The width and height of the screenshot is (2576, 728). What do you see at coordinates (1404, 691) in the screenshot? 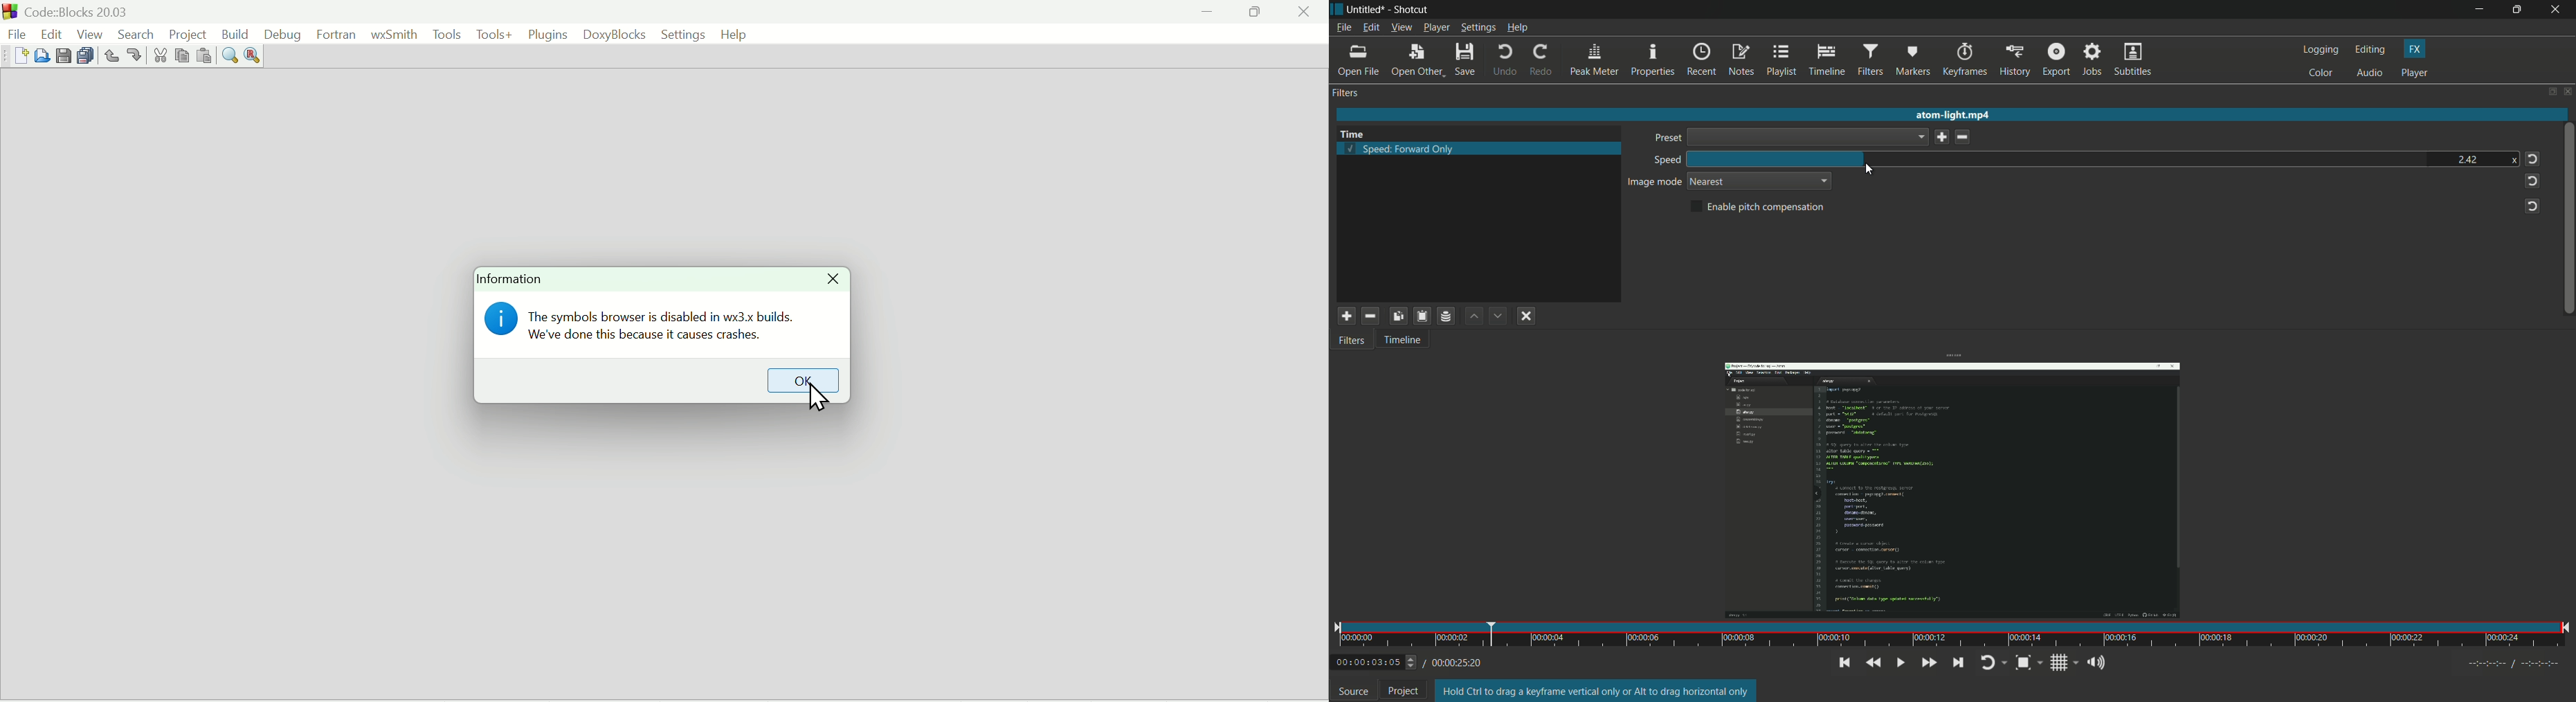
I see `project` at bounding box center [1404, 691].